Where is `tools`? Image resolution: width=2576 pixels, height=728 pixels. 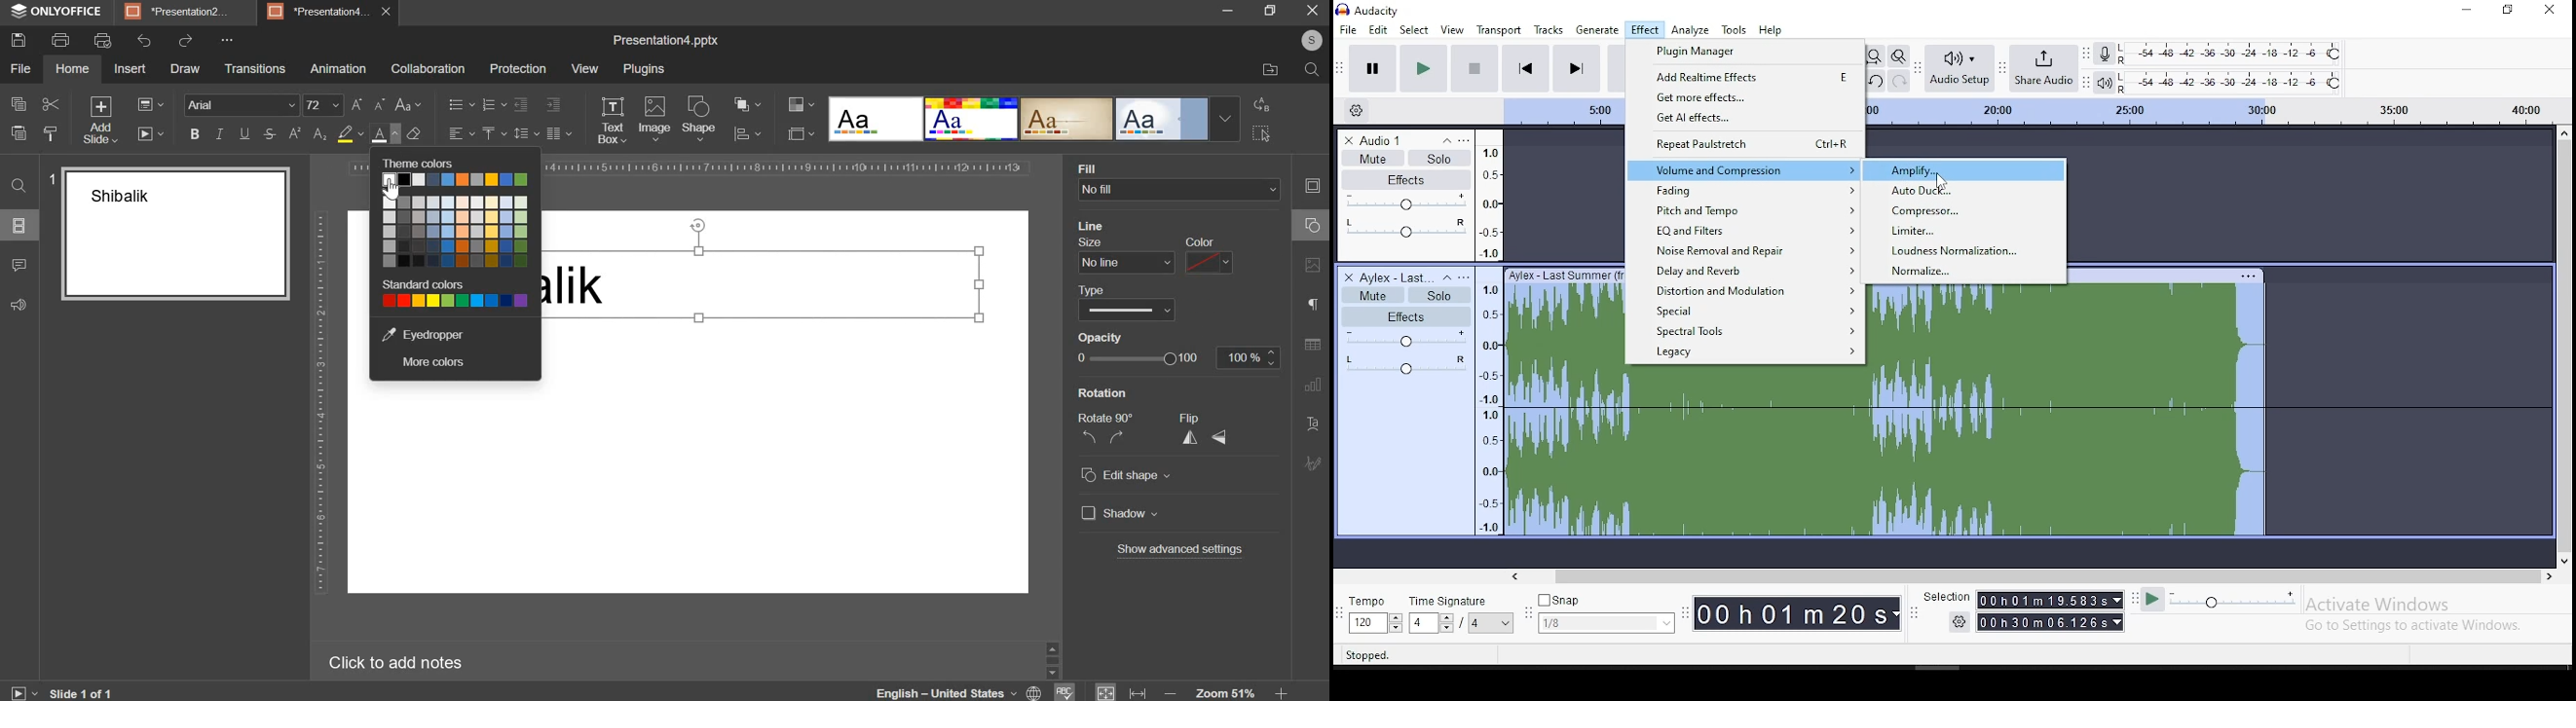
tools is located at coordinates (1735, 30).